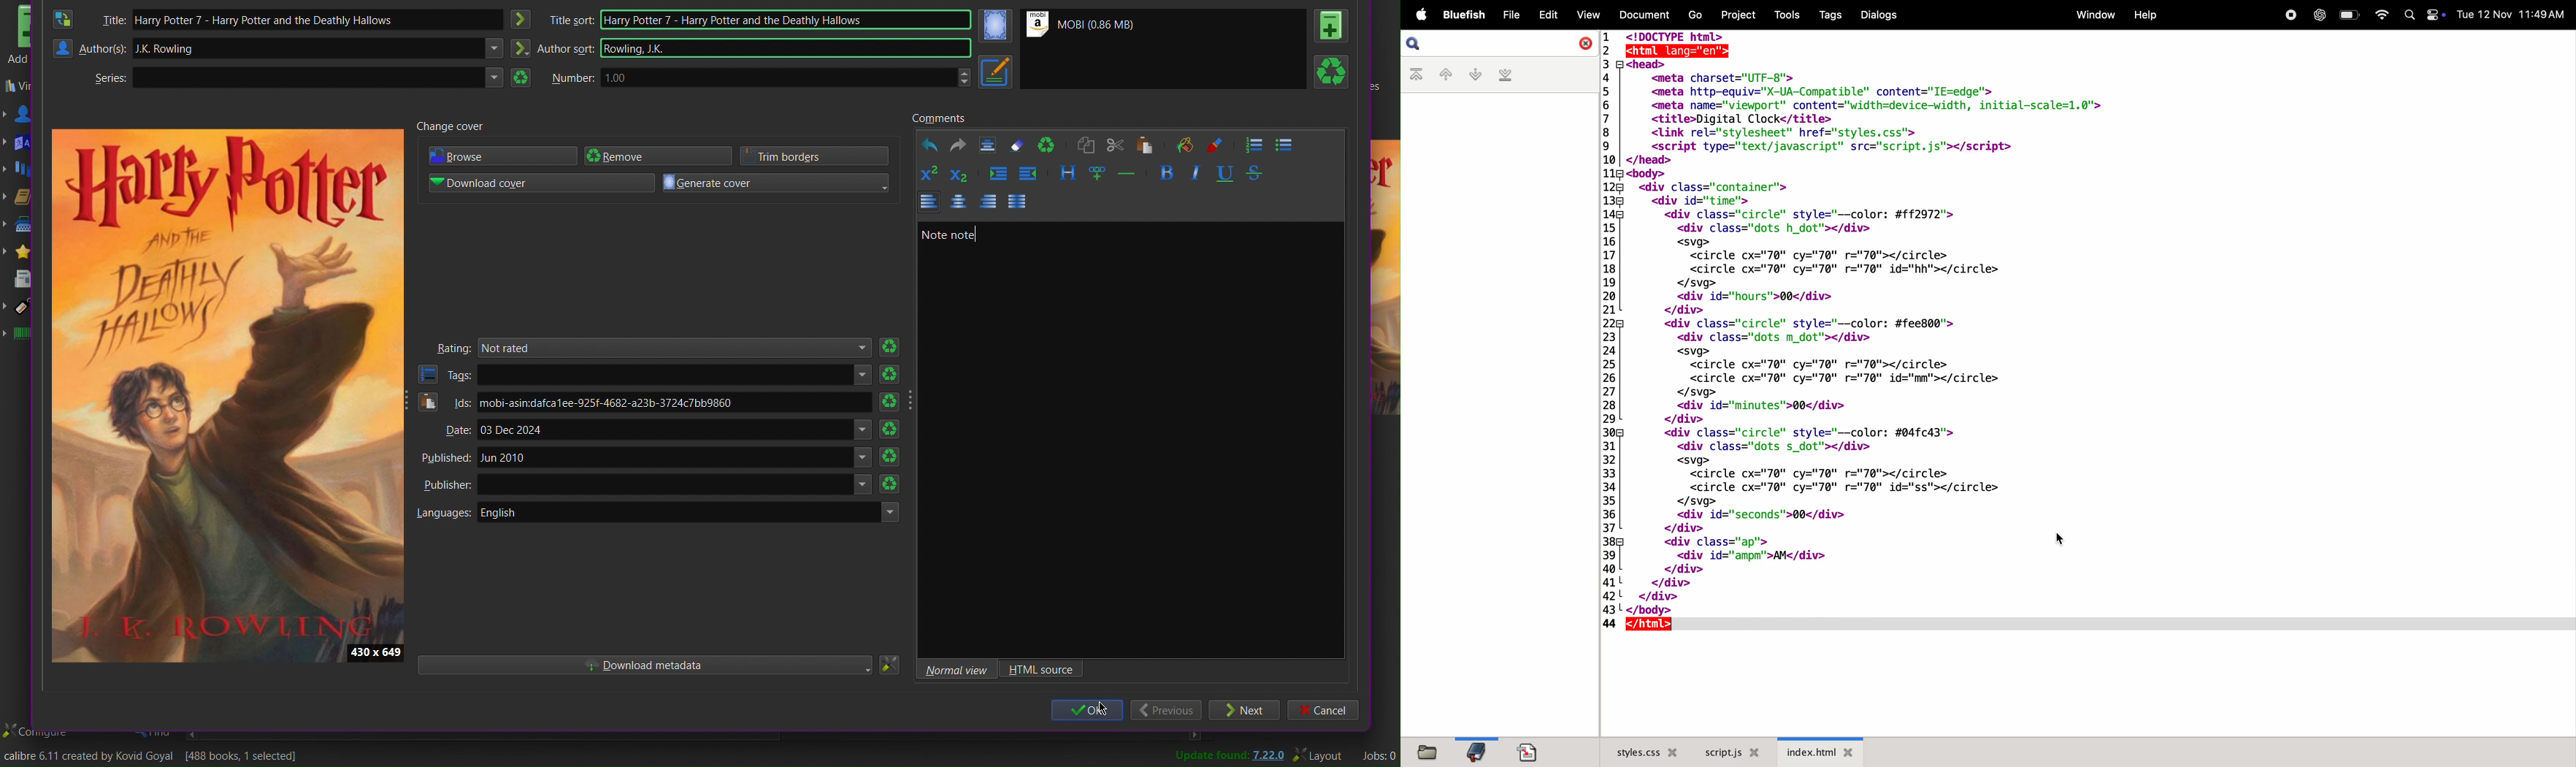 The height and width of the screenshot is (784, 2576). Describe the element at coordinates (986, 202) in the screenshot. I see `Left Align` at that location.